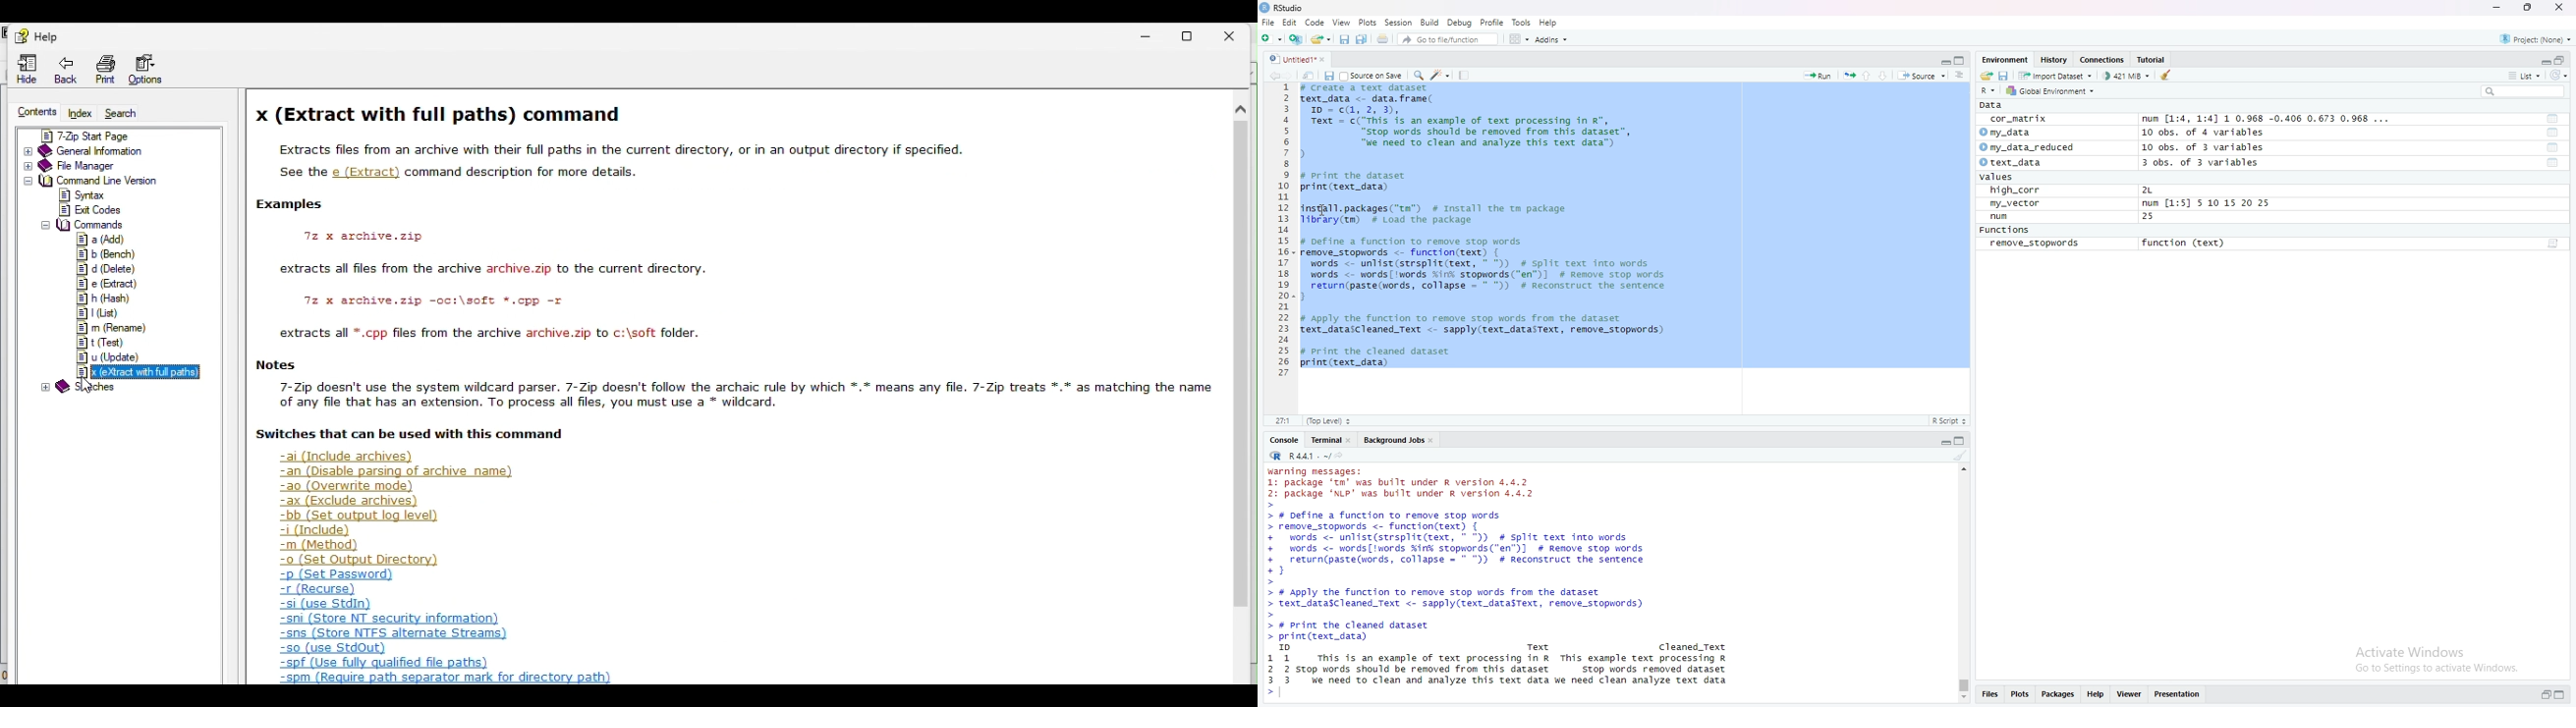 The image size is (2576, 728). What do you see at coordinates (1430, 23) in the screenshot?
I see `build` at bounding box center [1430, 23].